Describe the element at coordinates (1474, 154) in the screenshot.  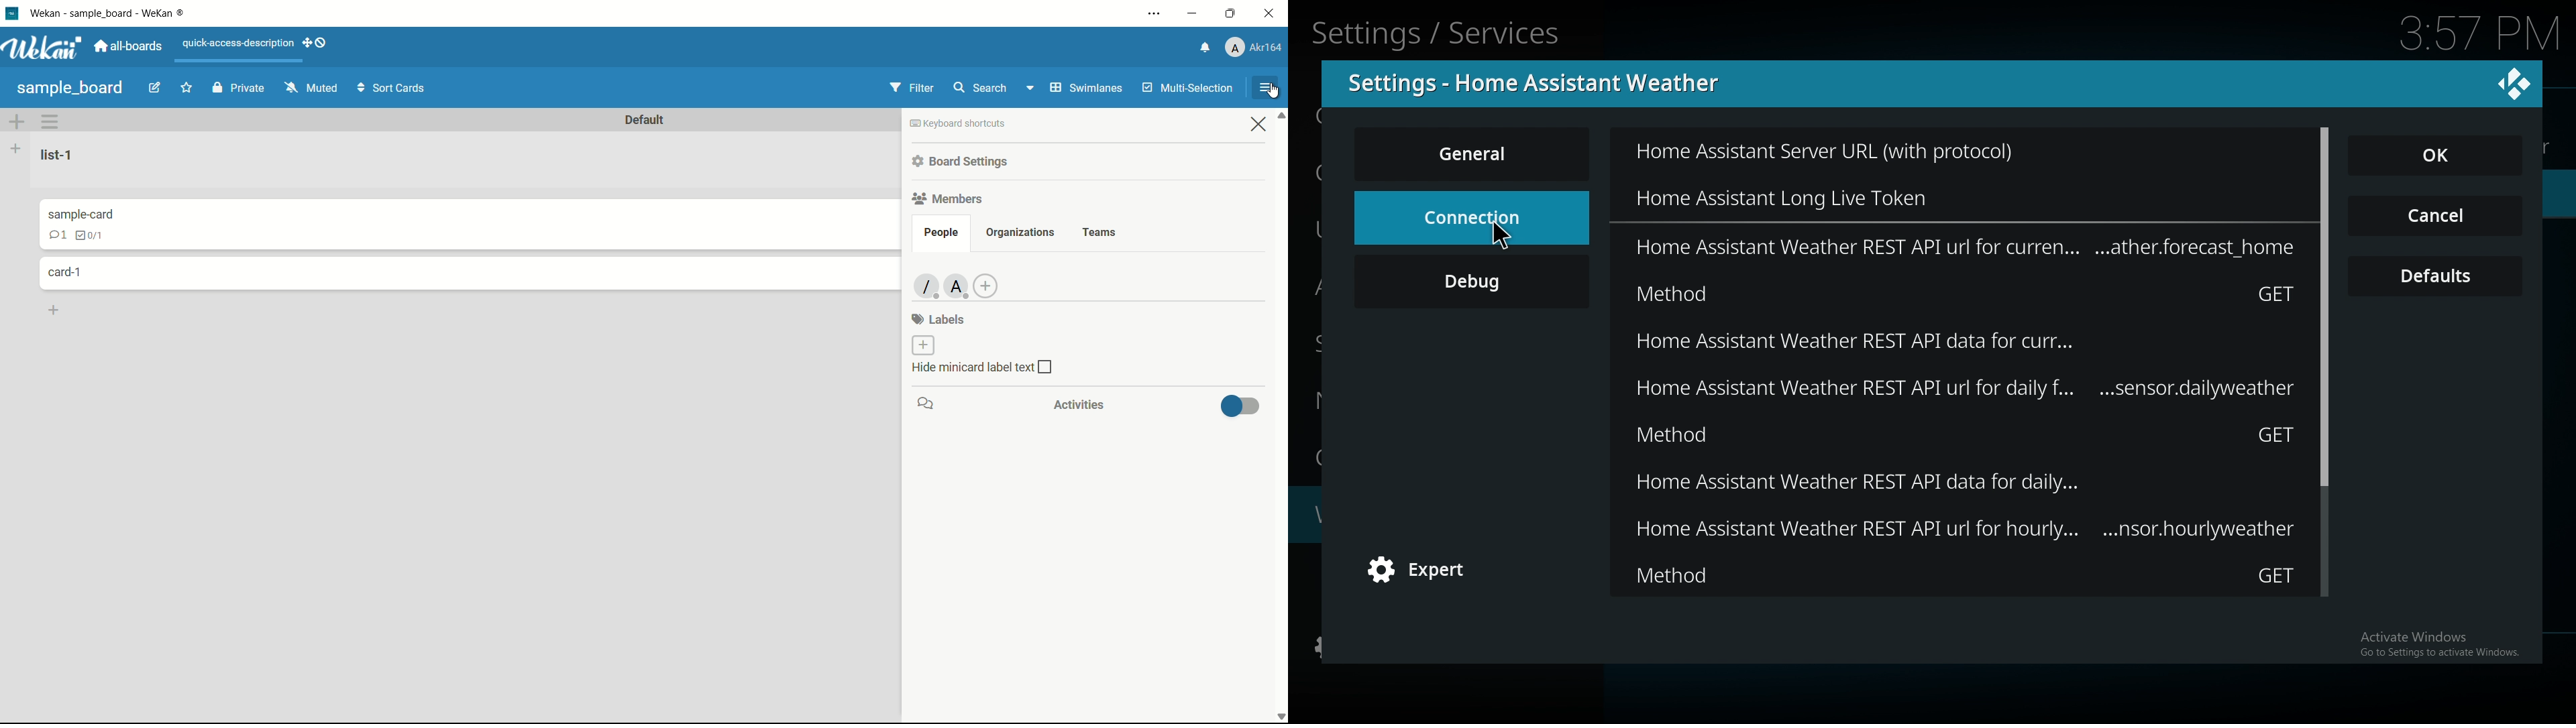
I see `general` at that location.